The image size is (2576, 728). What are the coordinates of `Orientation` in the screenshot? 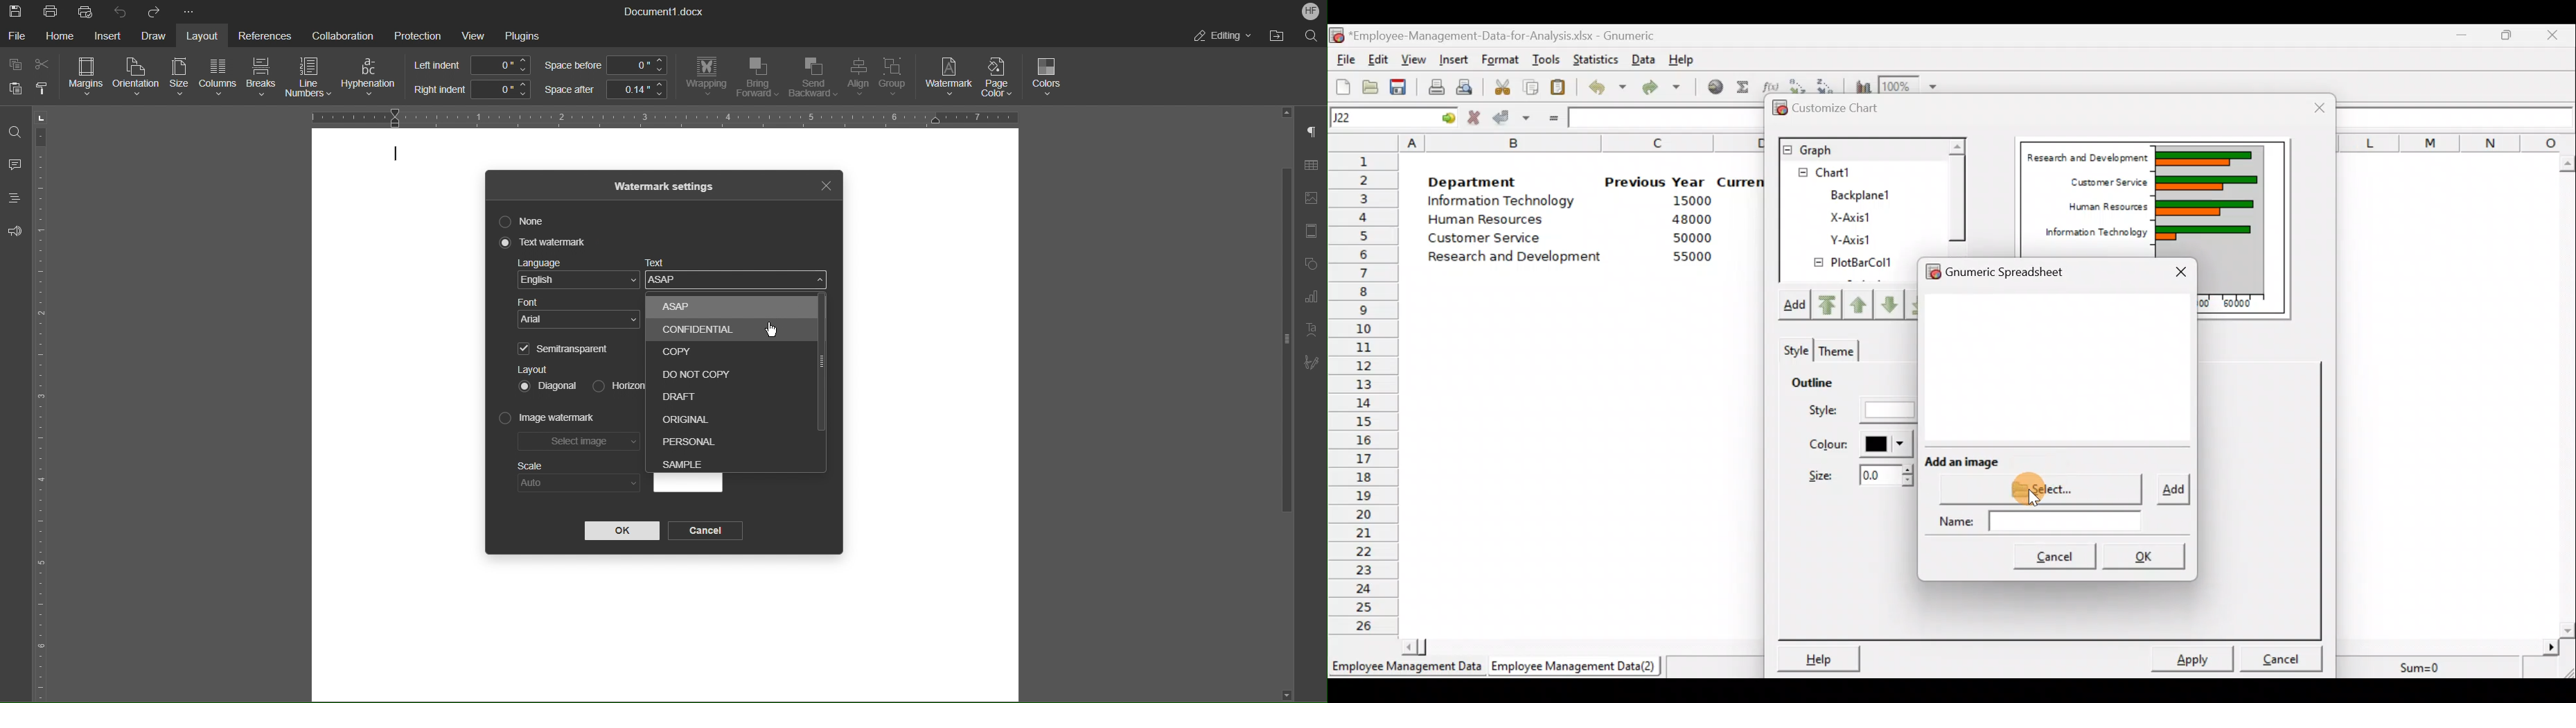 It's located at (137, 78).